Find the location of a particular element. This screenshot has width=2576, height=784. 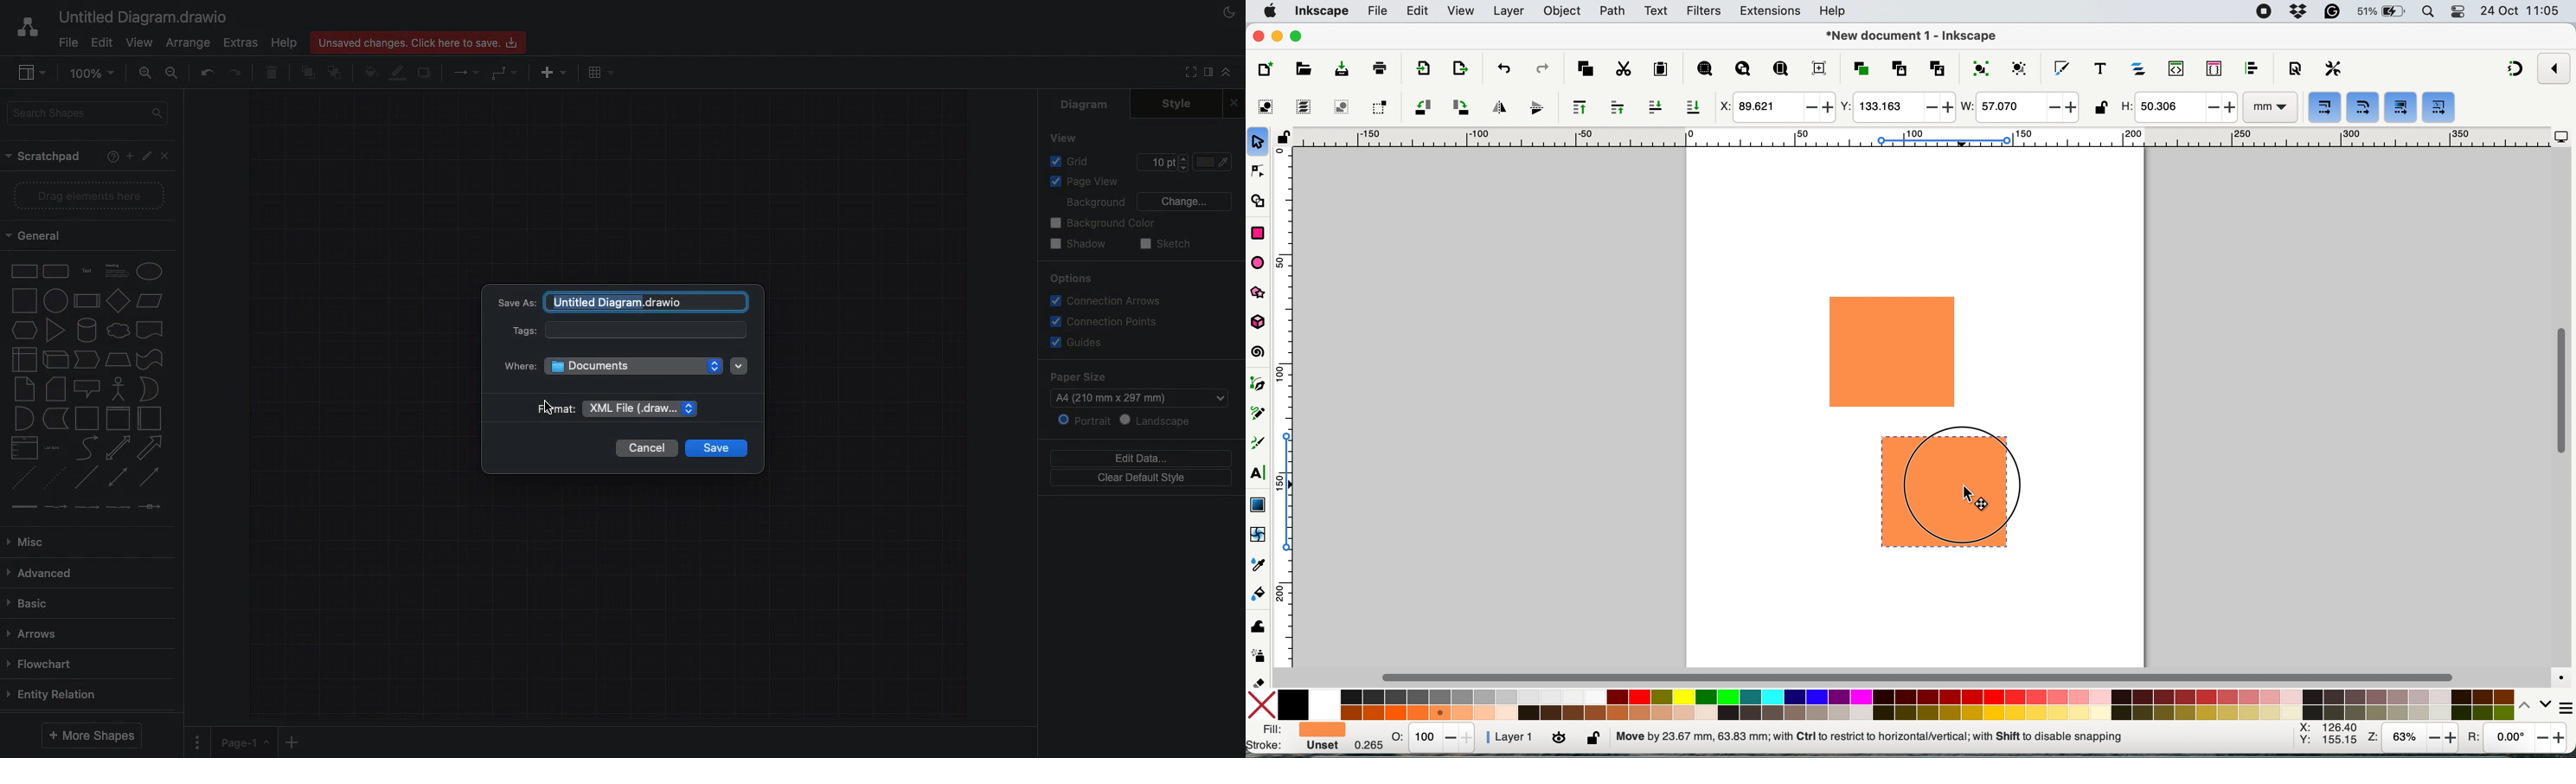

Options is located at coordinates (1072, 279).